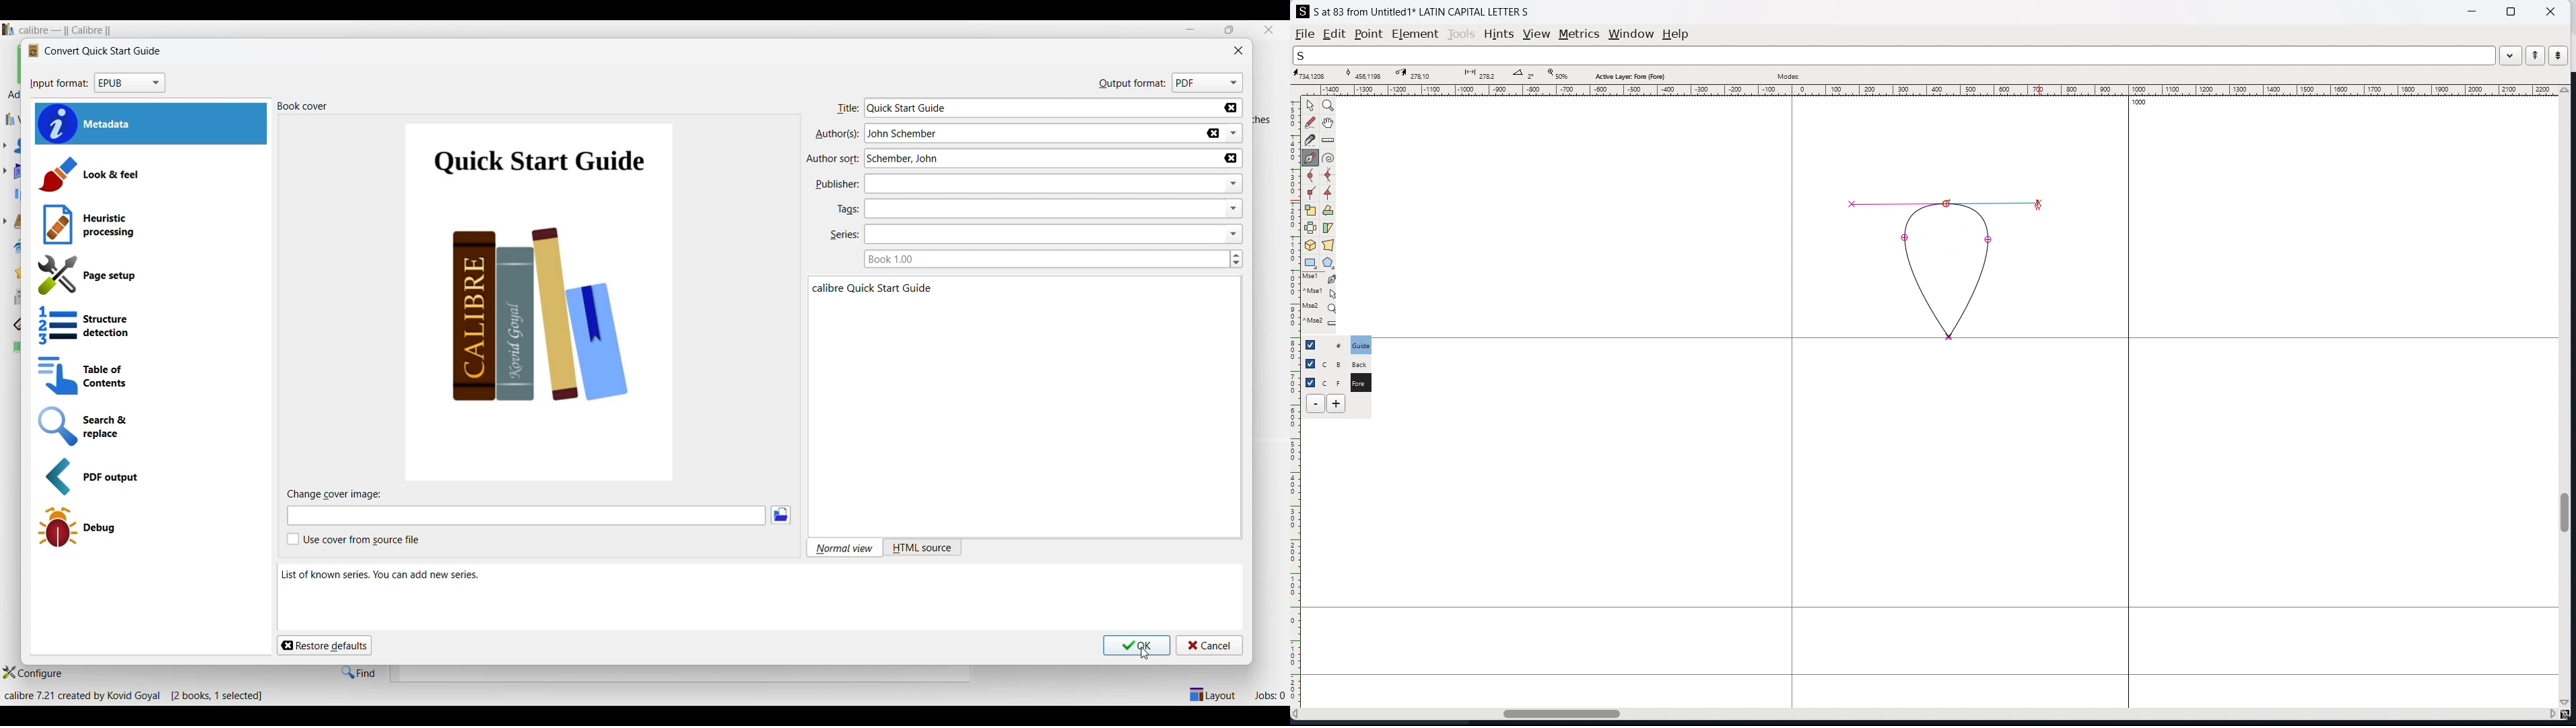  I want to click on Book details, so click(987, 407).